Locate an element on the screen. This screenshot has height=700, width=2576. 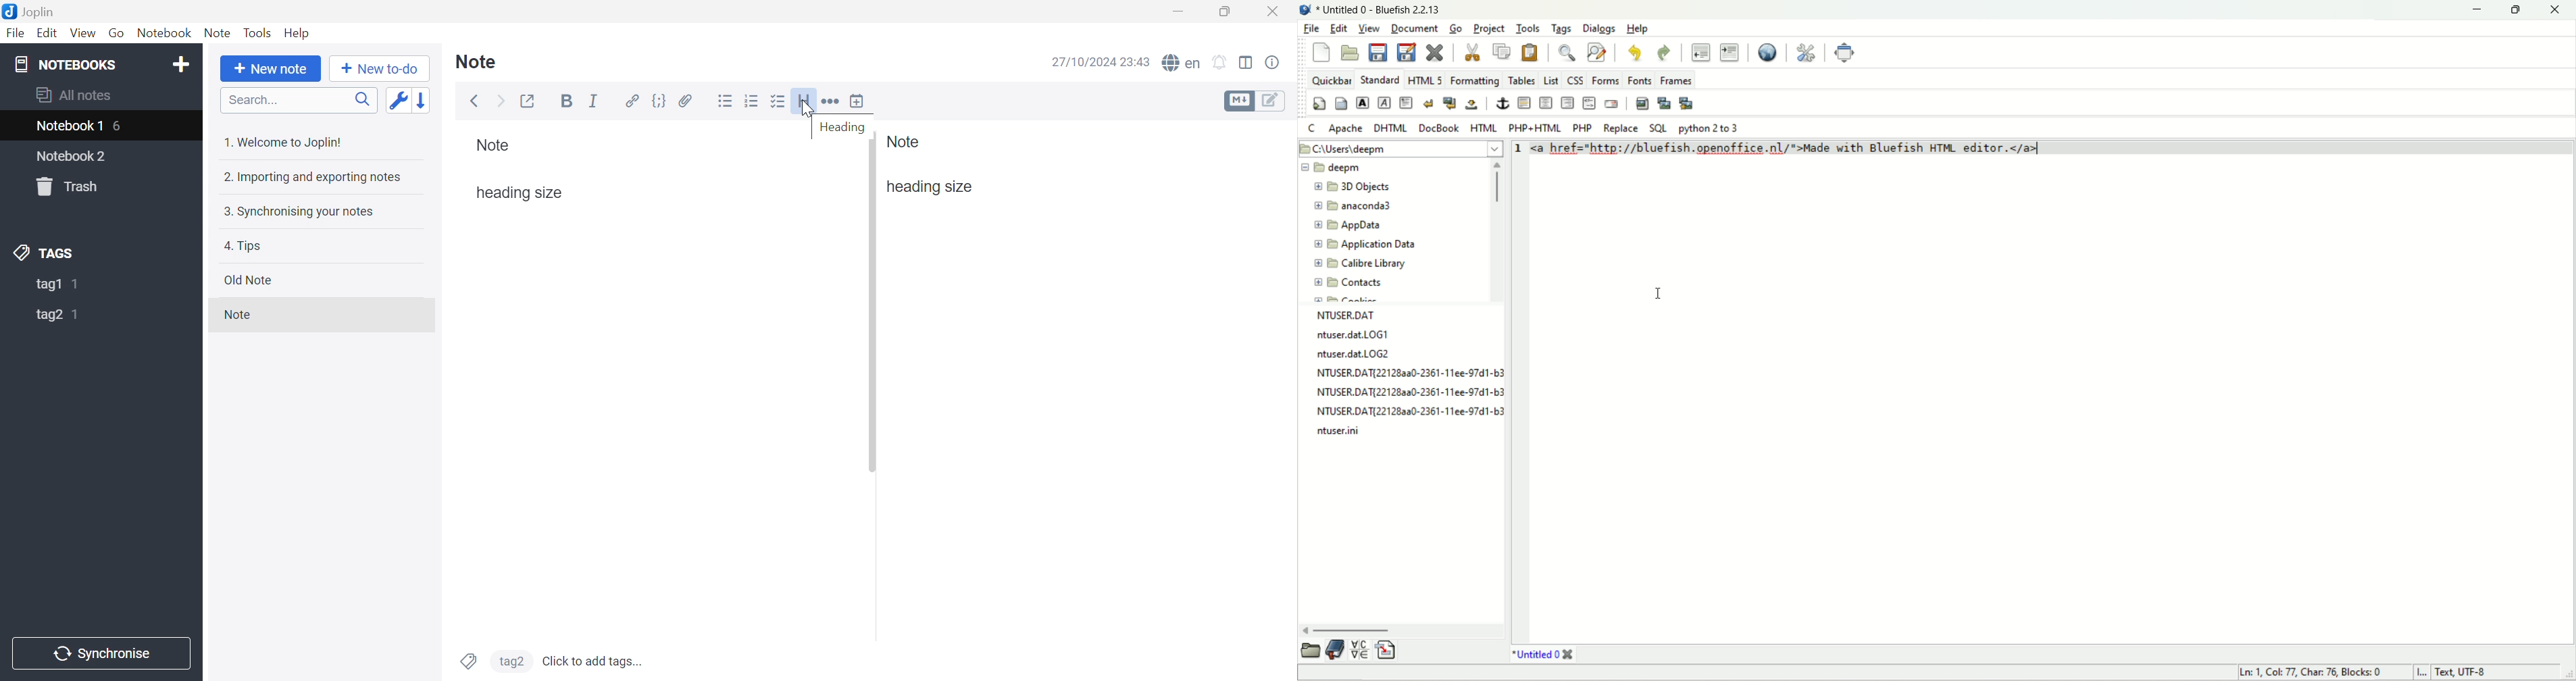
Old Note is located at coordinates (249, 280).